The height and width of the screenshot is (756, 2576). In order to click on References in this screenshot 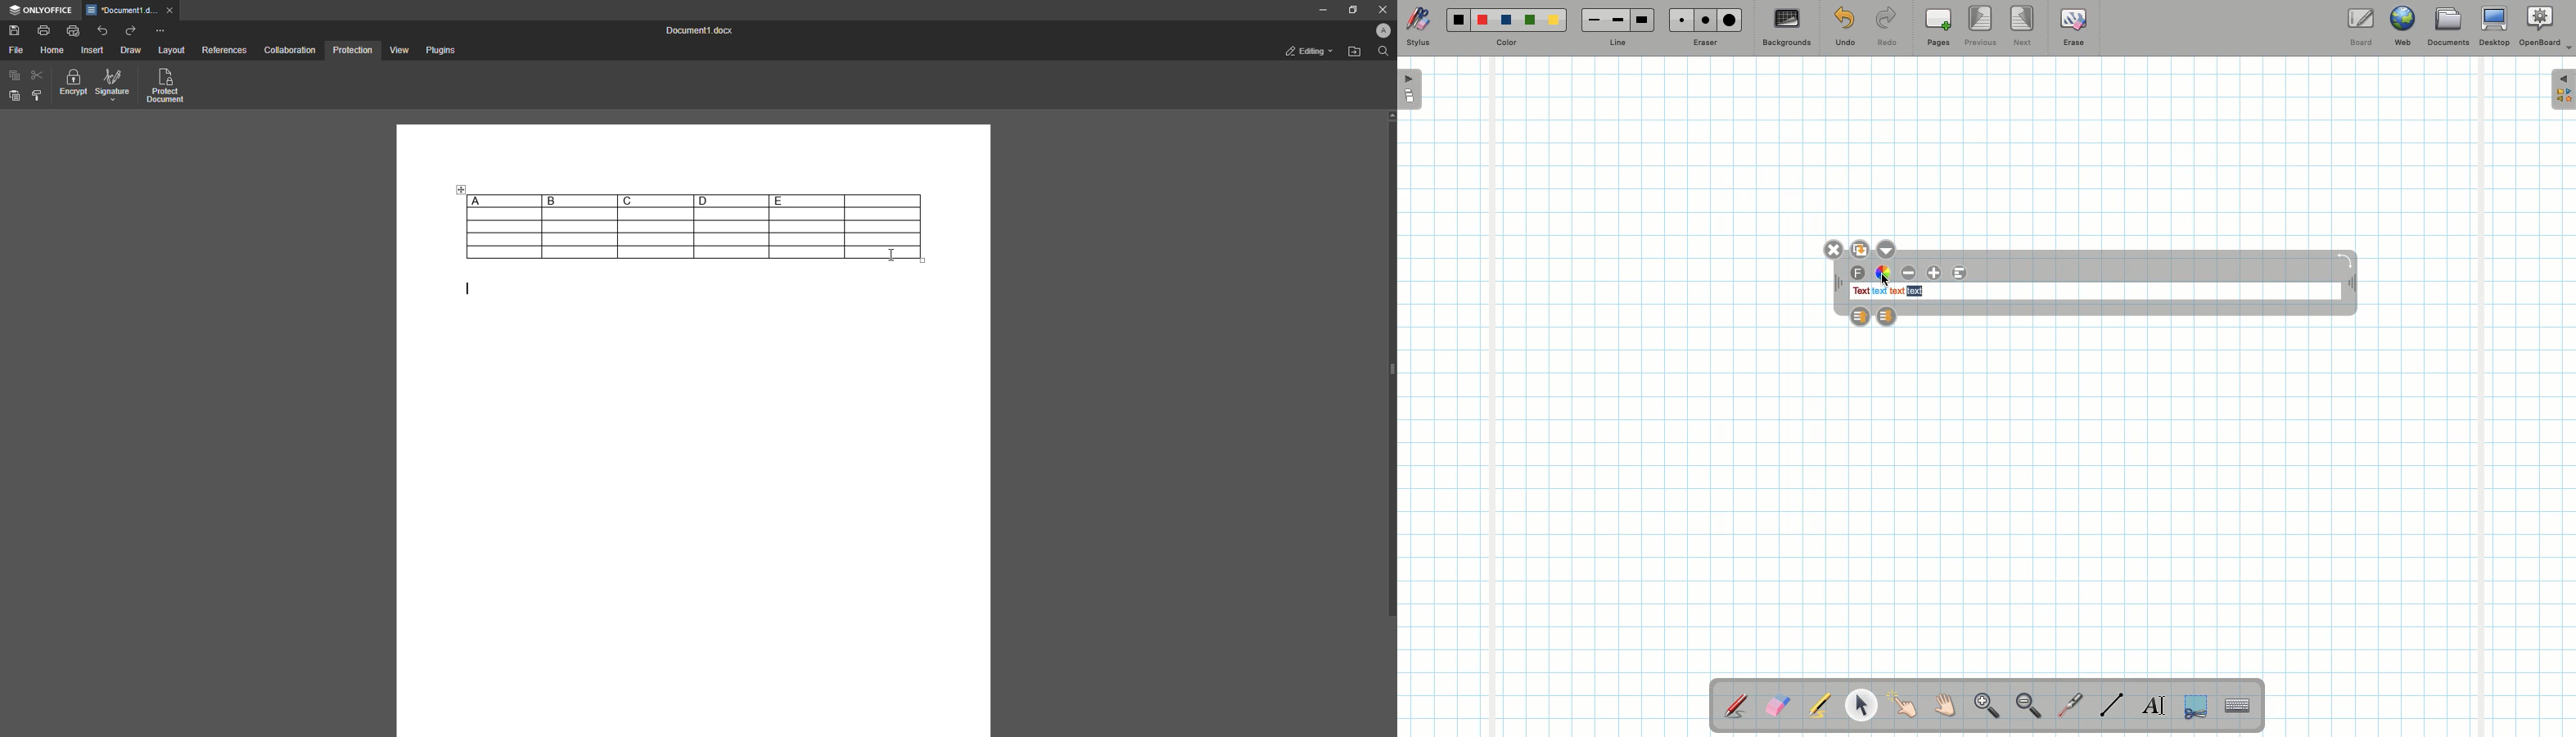, I will do `click(223, 51)`.